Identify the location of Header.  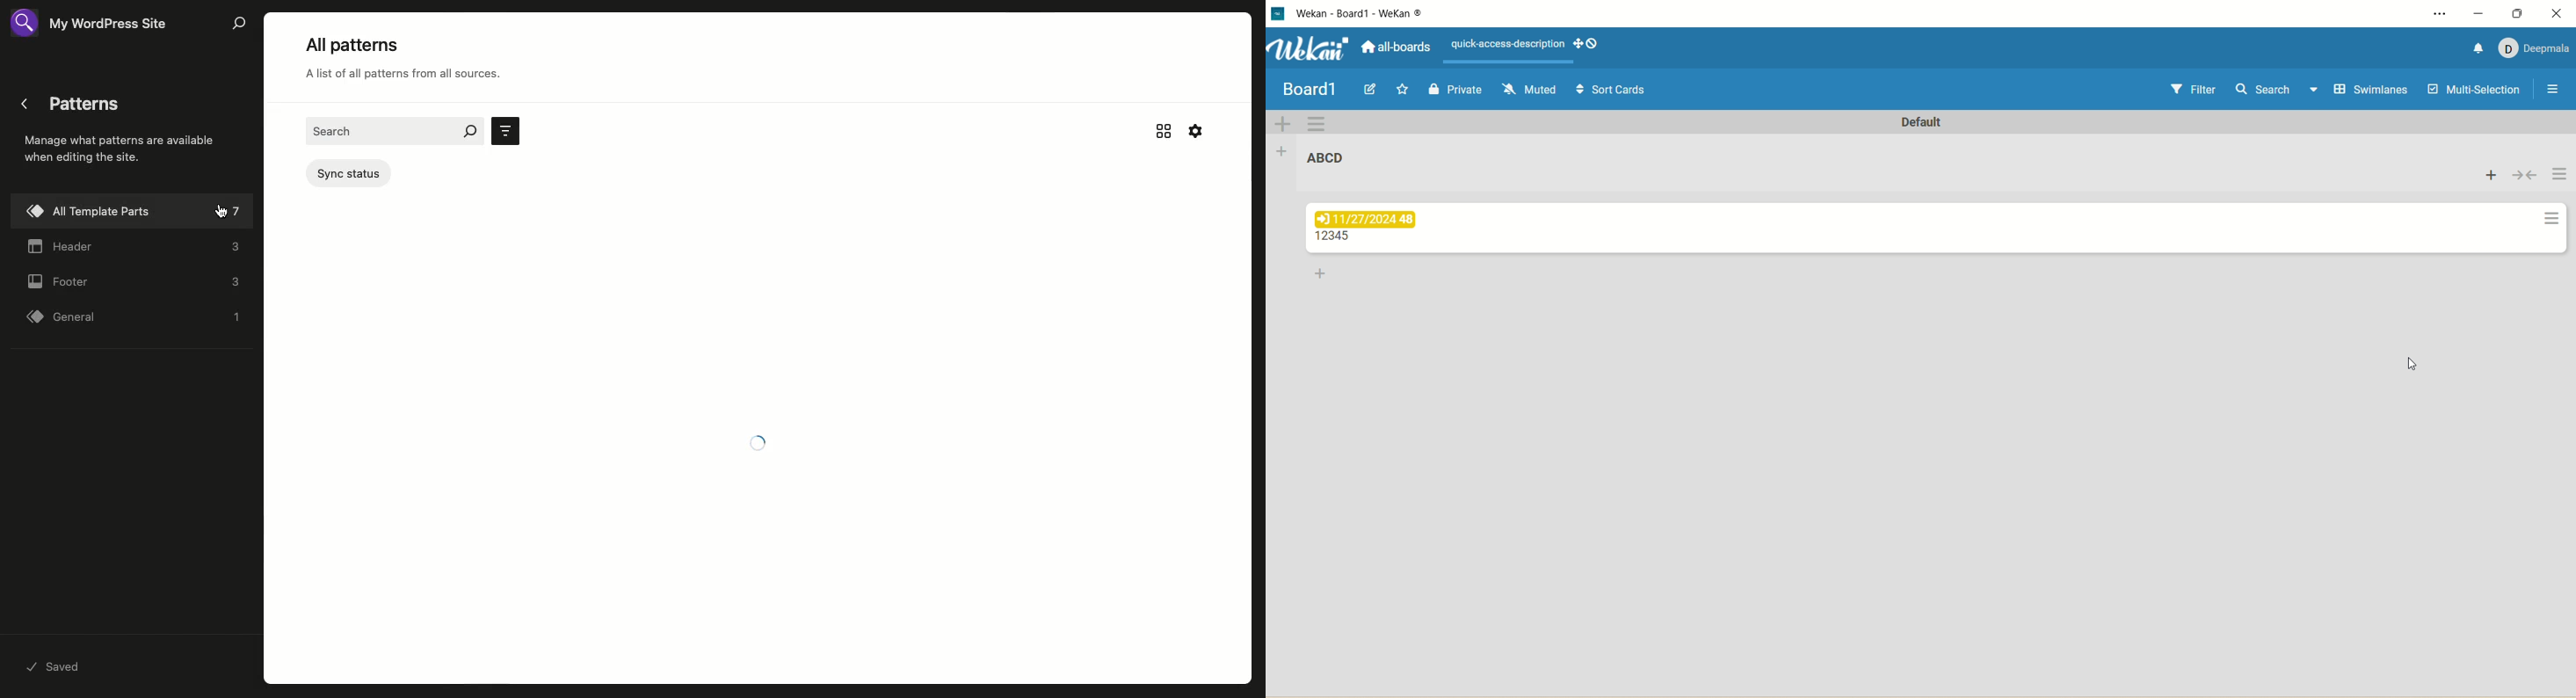
(135, 249).